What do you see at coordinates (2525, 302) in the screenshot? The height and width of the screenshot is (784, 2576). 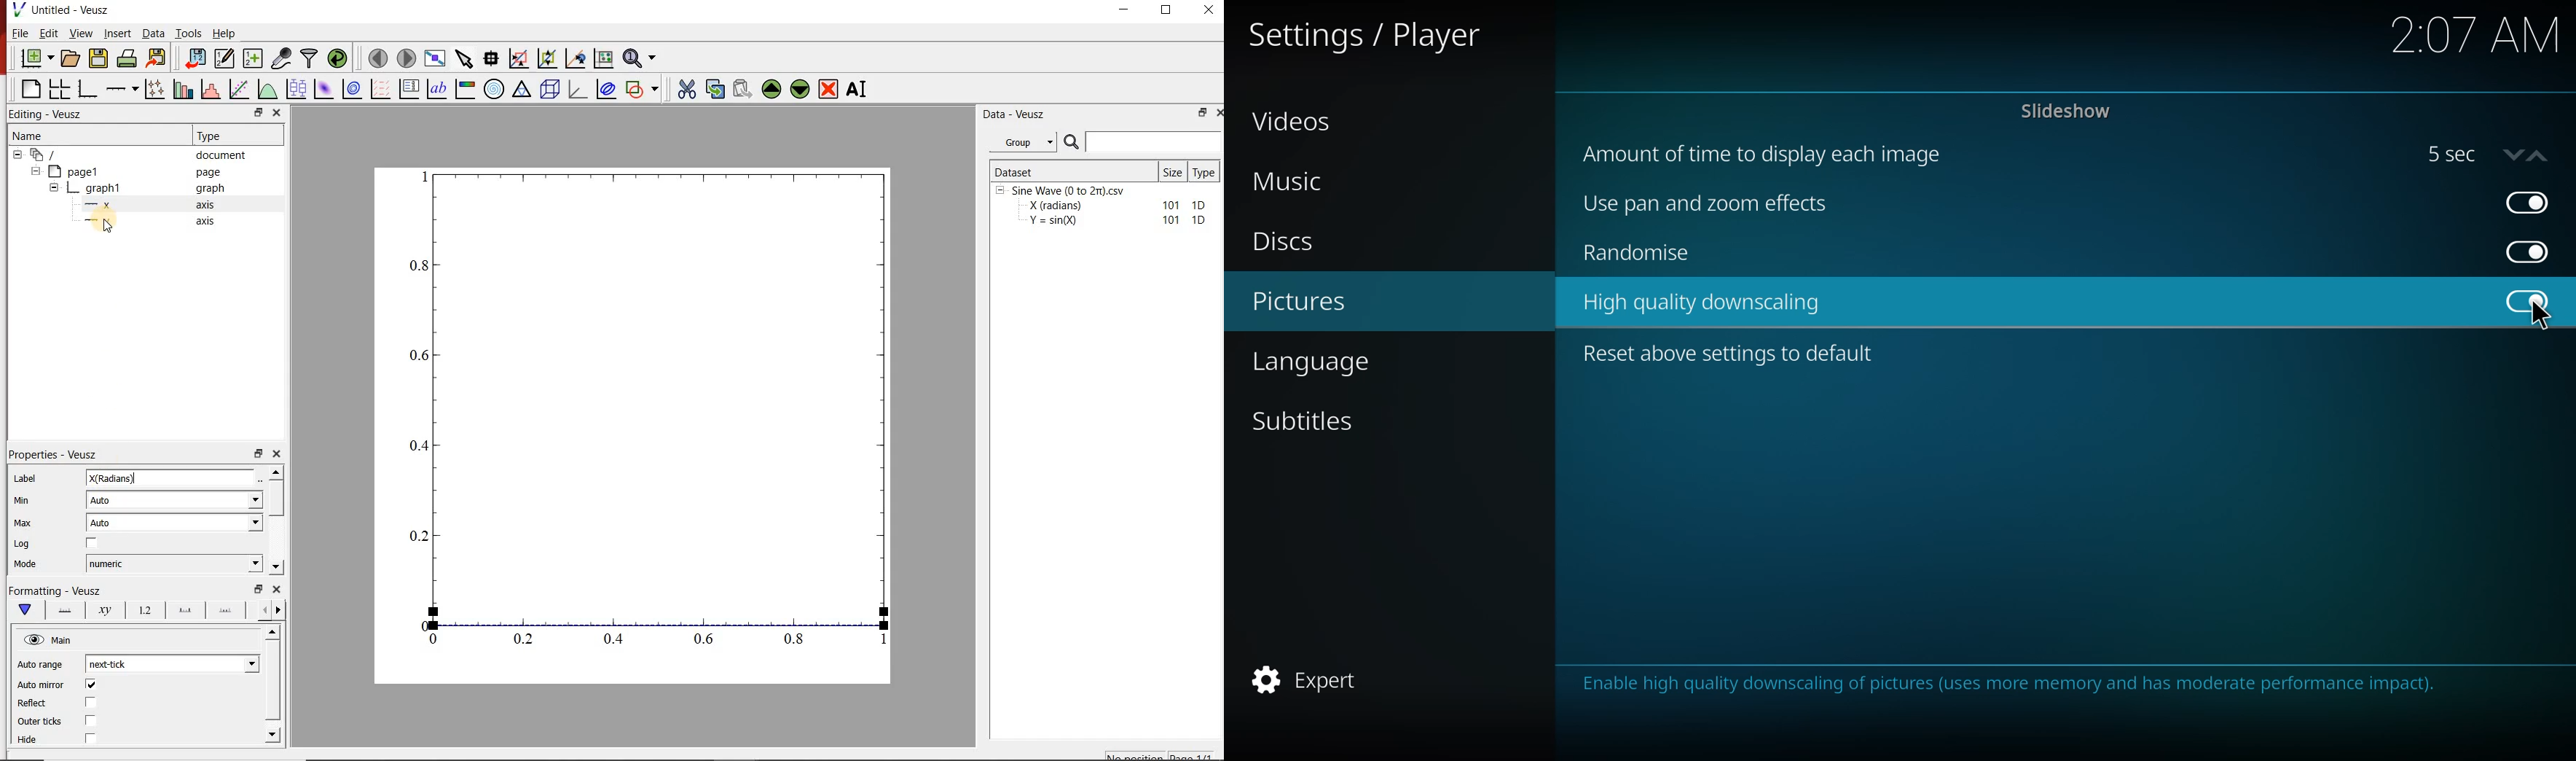 I see `enabled` at bounding box center [2525, 302].